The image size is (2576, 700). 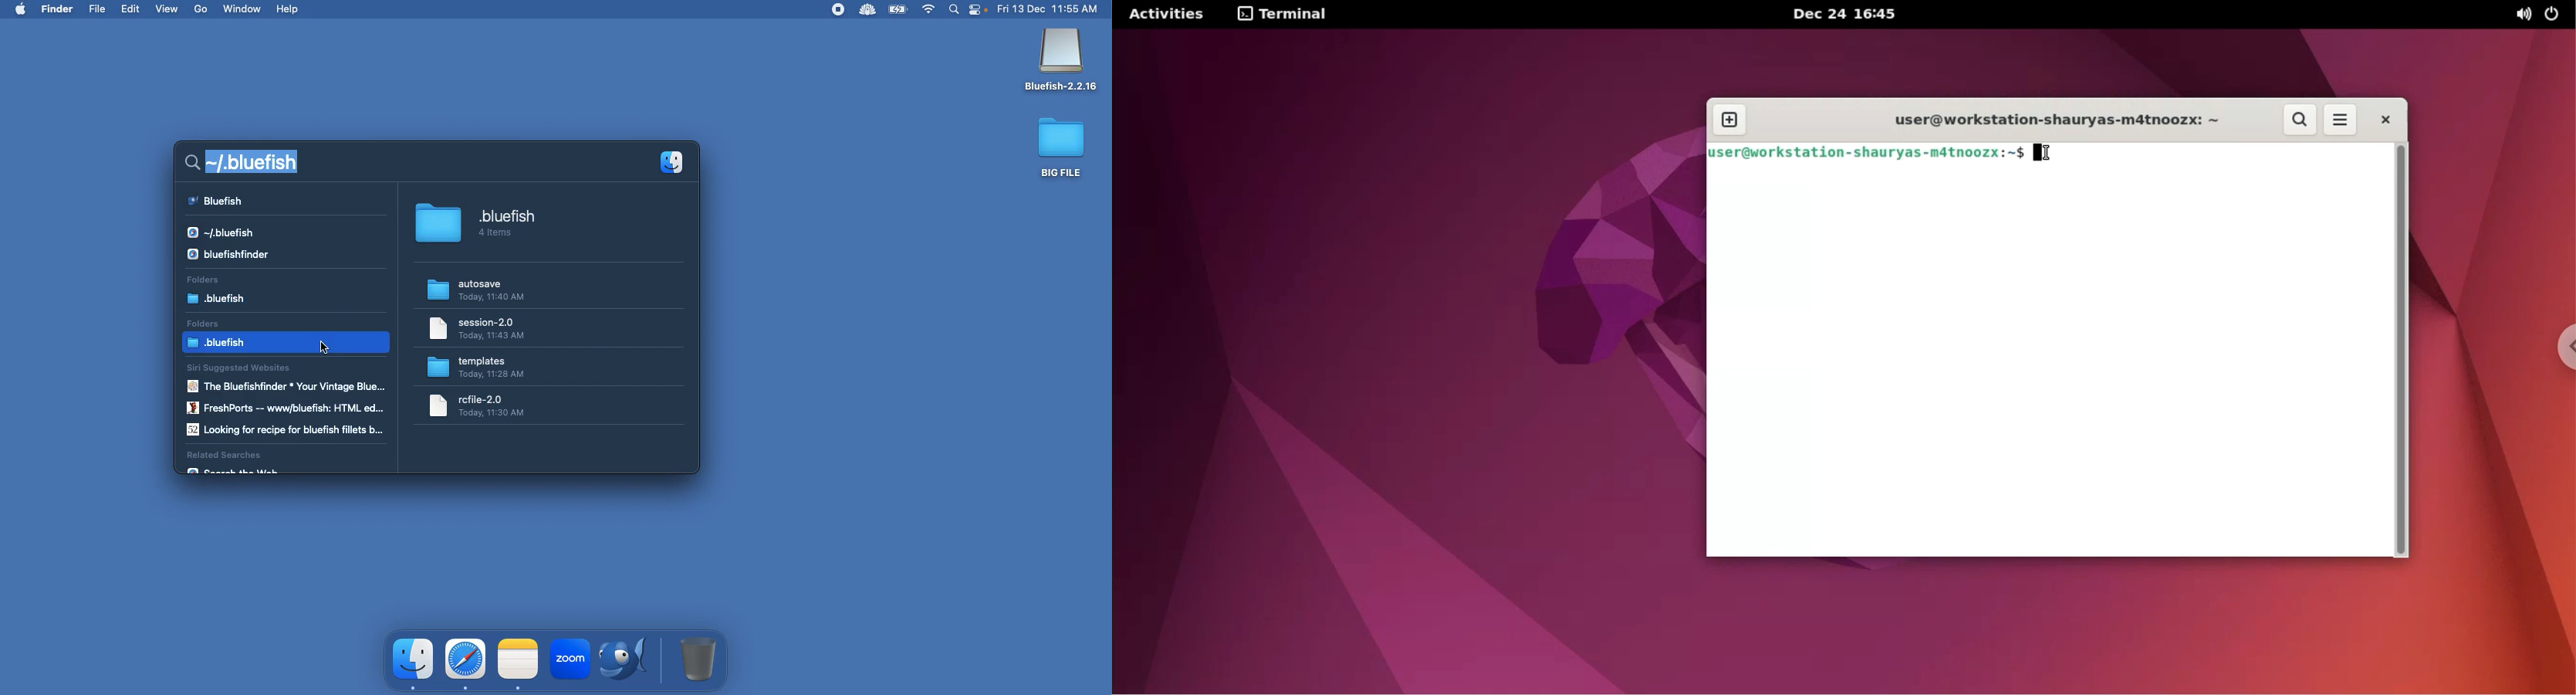 What do you see at coordinates (202, 9) in the screenshot?
I see `Go` at bounding box center [202, 9].